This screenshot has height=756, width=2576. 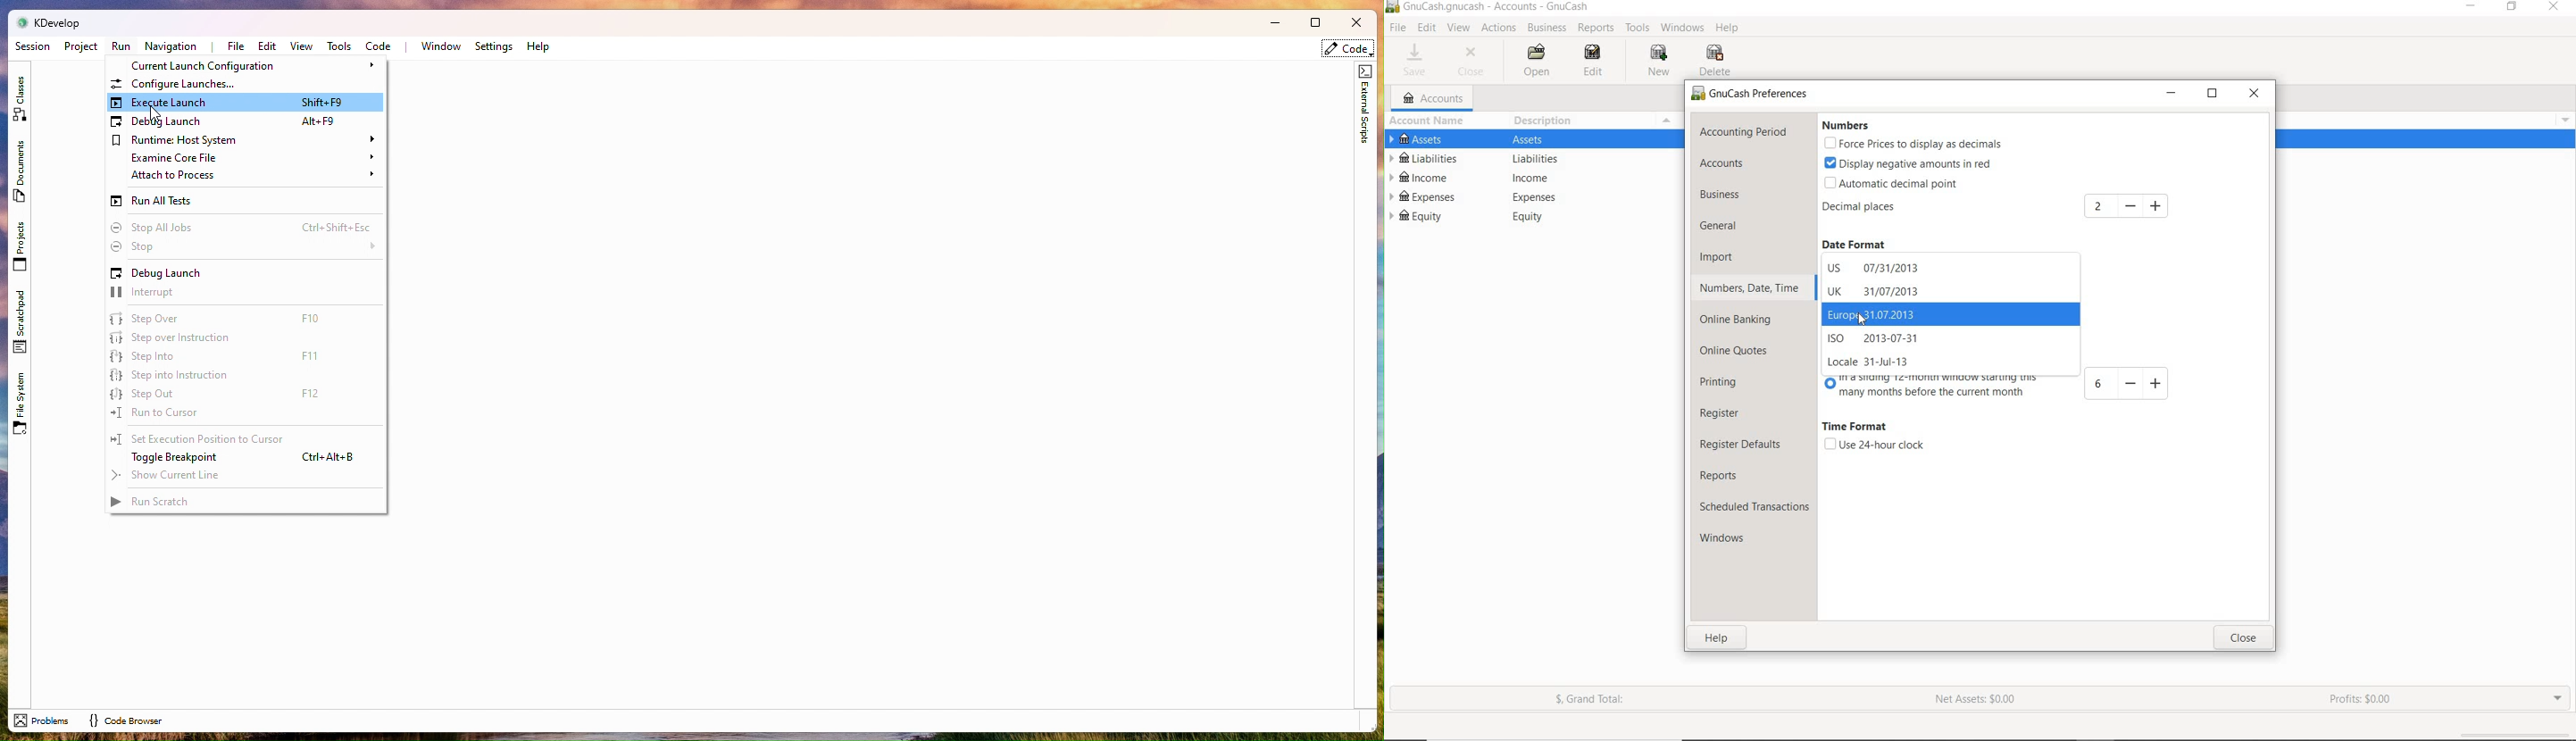 I want to click on HELP, so click(x=1728, y=28).